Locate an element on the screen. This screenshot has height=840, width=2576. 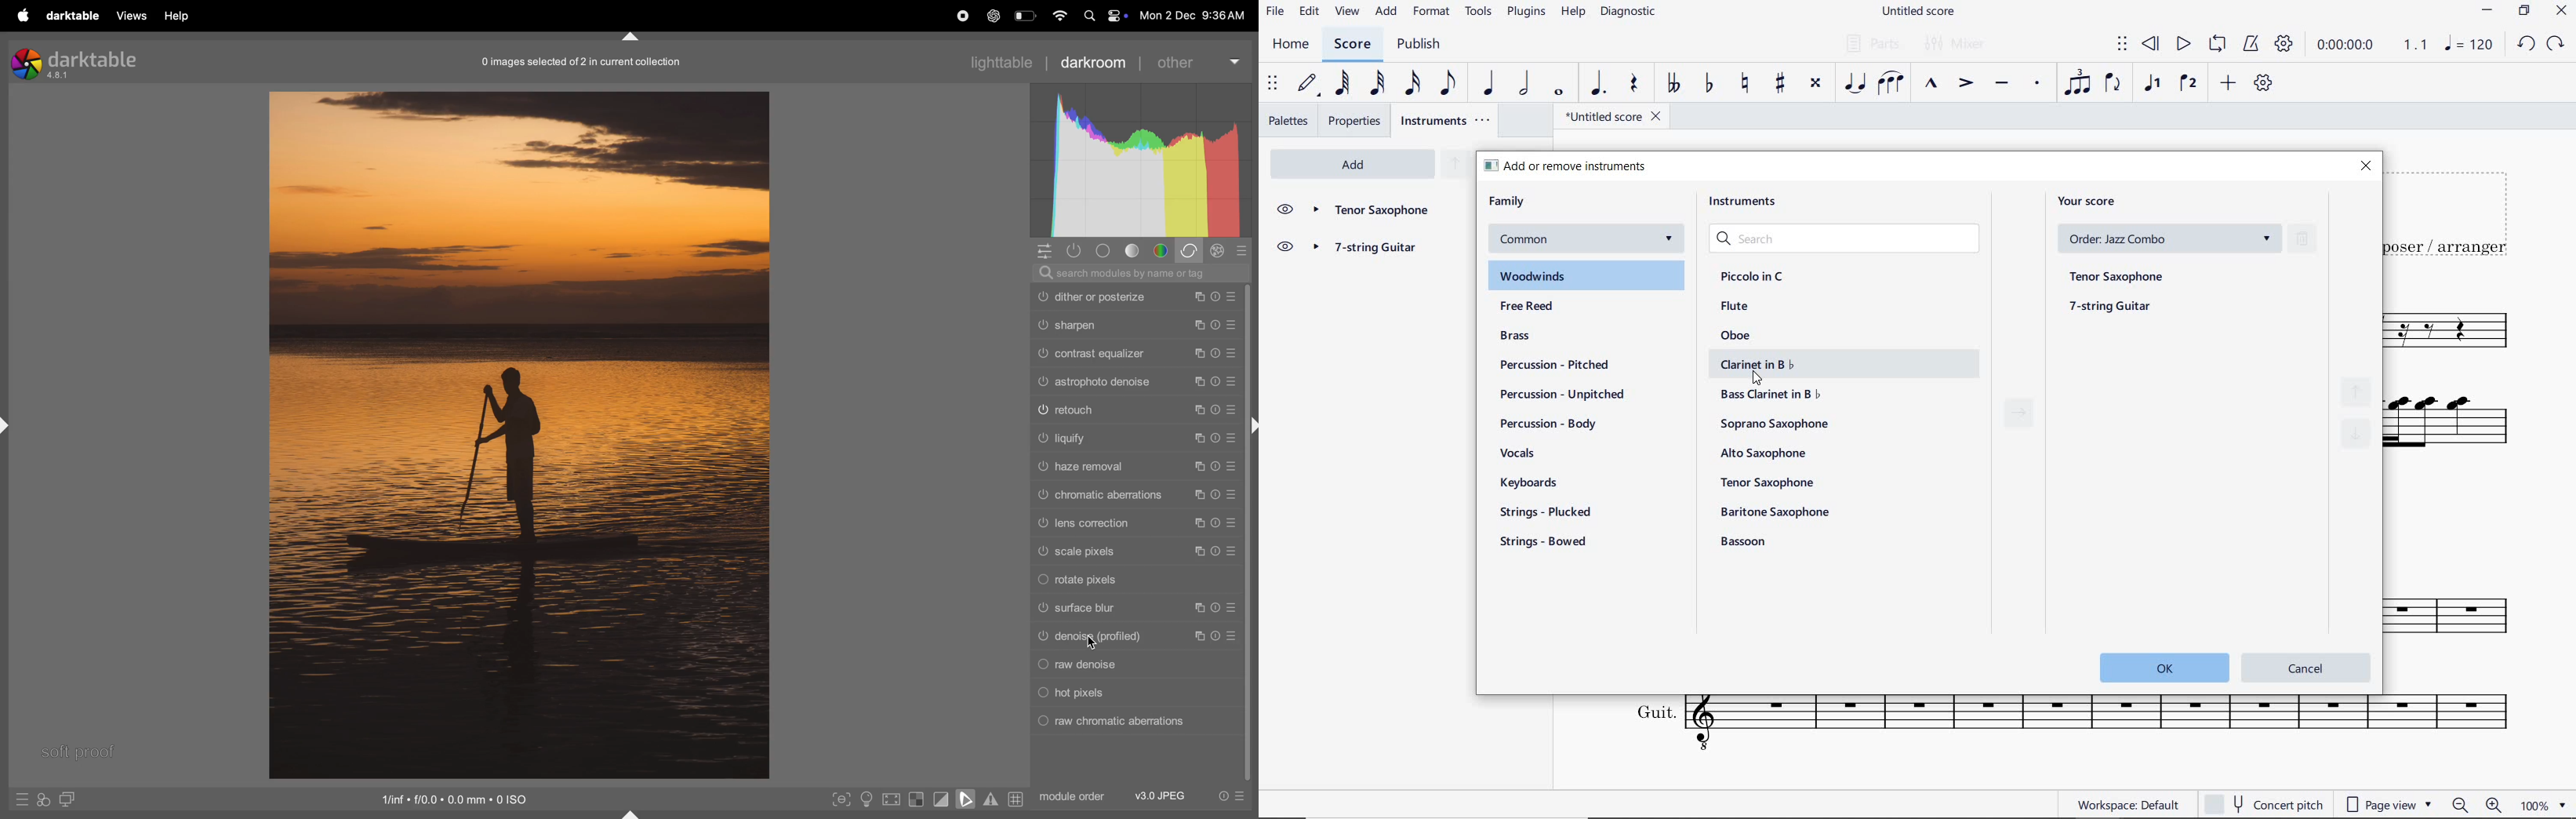
alto saxophone is located at coordinates (1767, 453).